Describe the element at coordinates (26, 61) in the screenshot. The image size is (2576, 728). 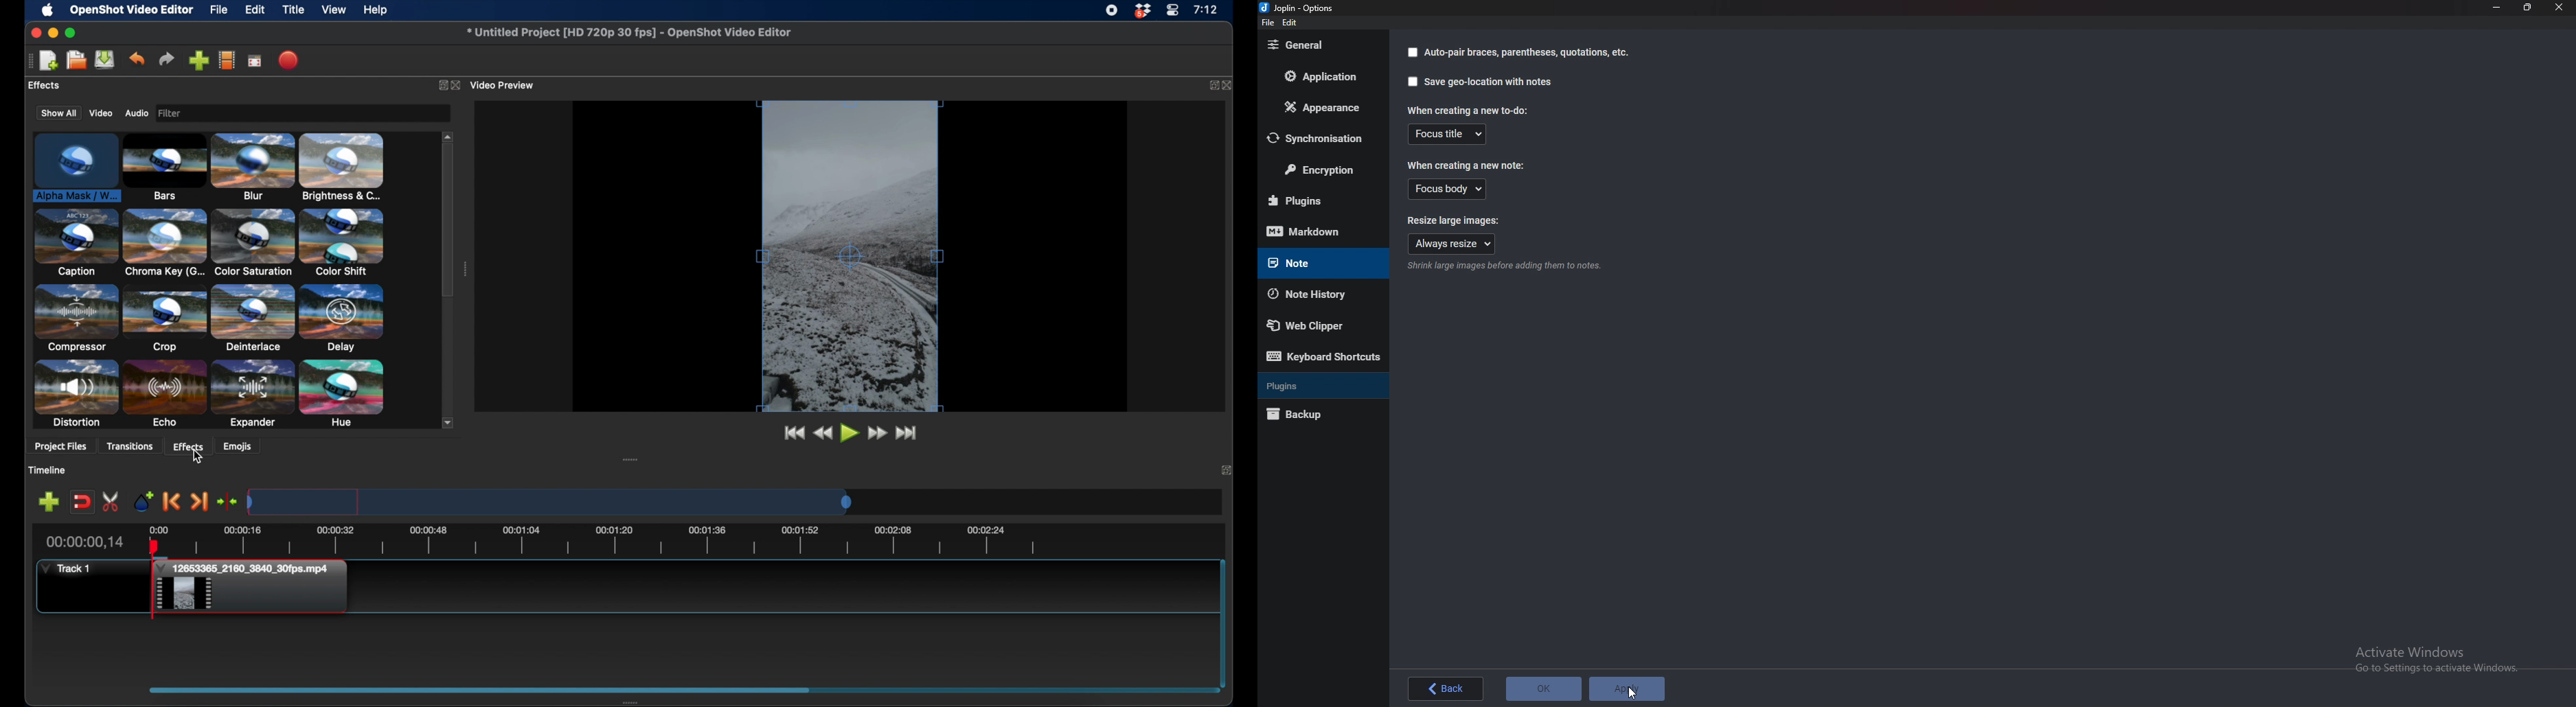
I see `drag handle` at that location.